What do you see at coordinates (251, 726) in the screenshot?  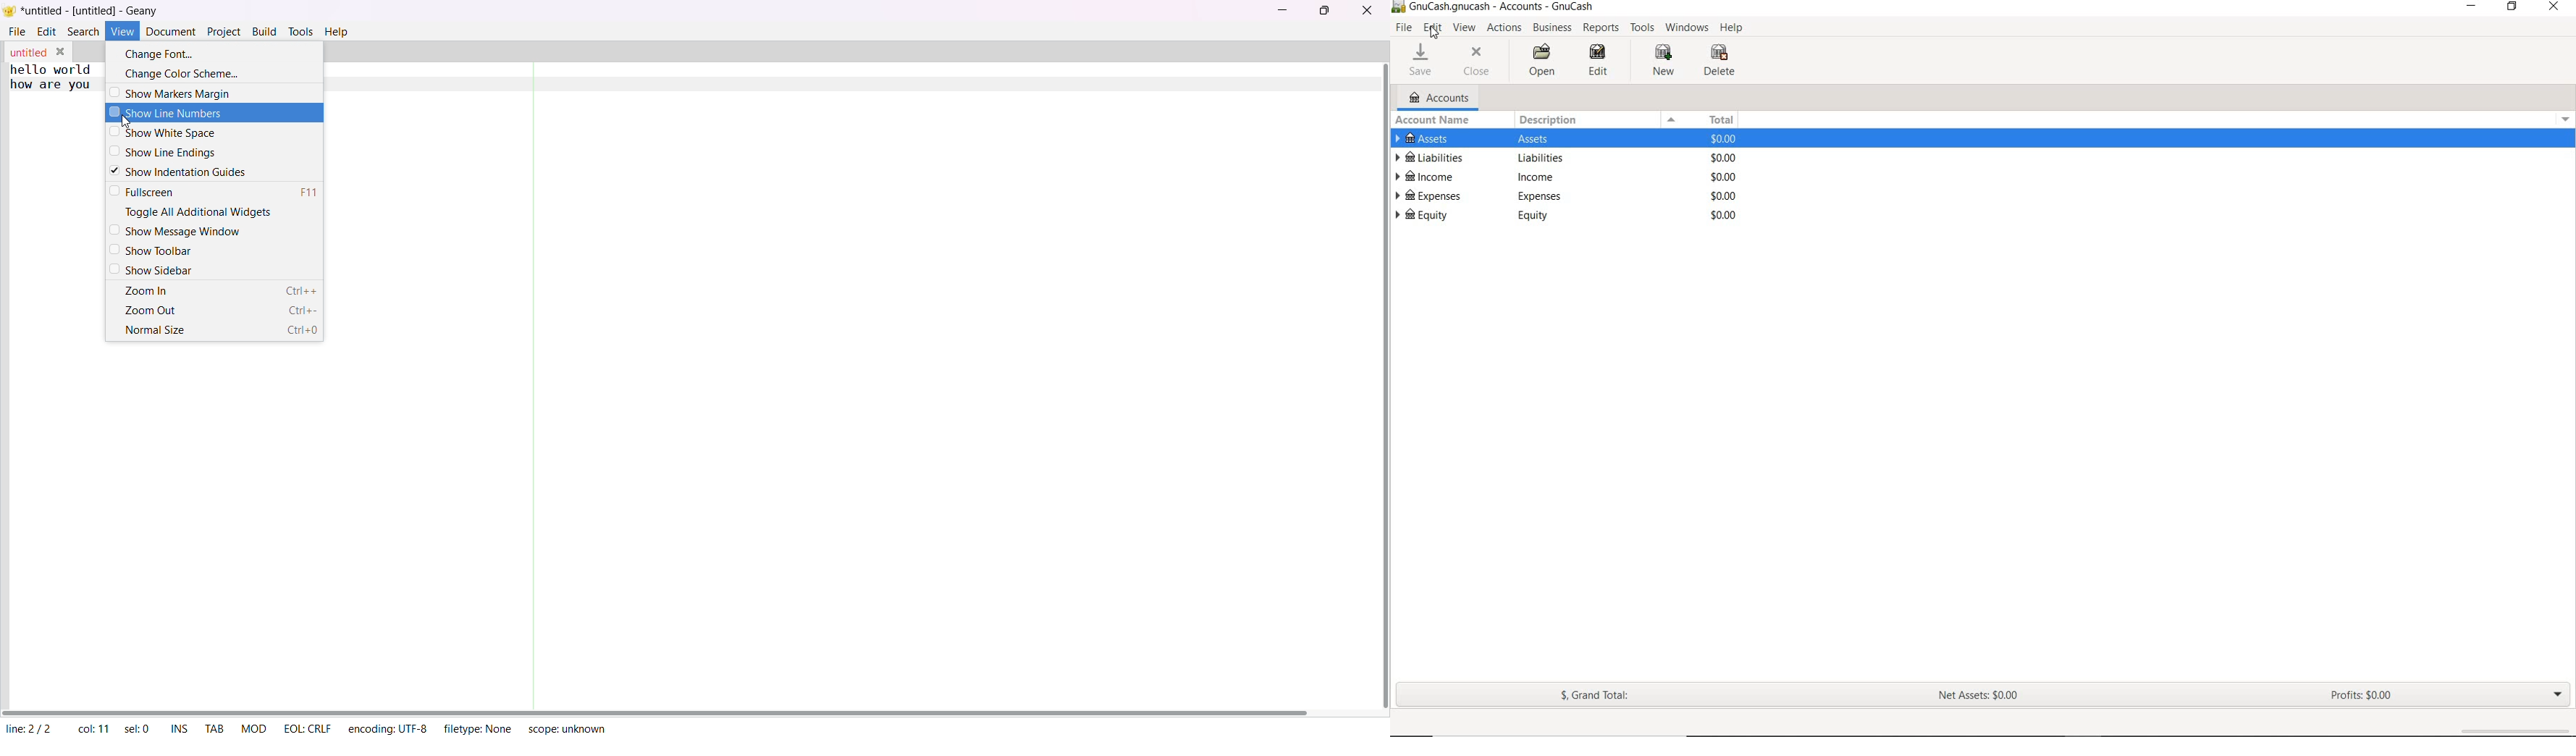 I see `MOD` at bounding box center [251, 726].